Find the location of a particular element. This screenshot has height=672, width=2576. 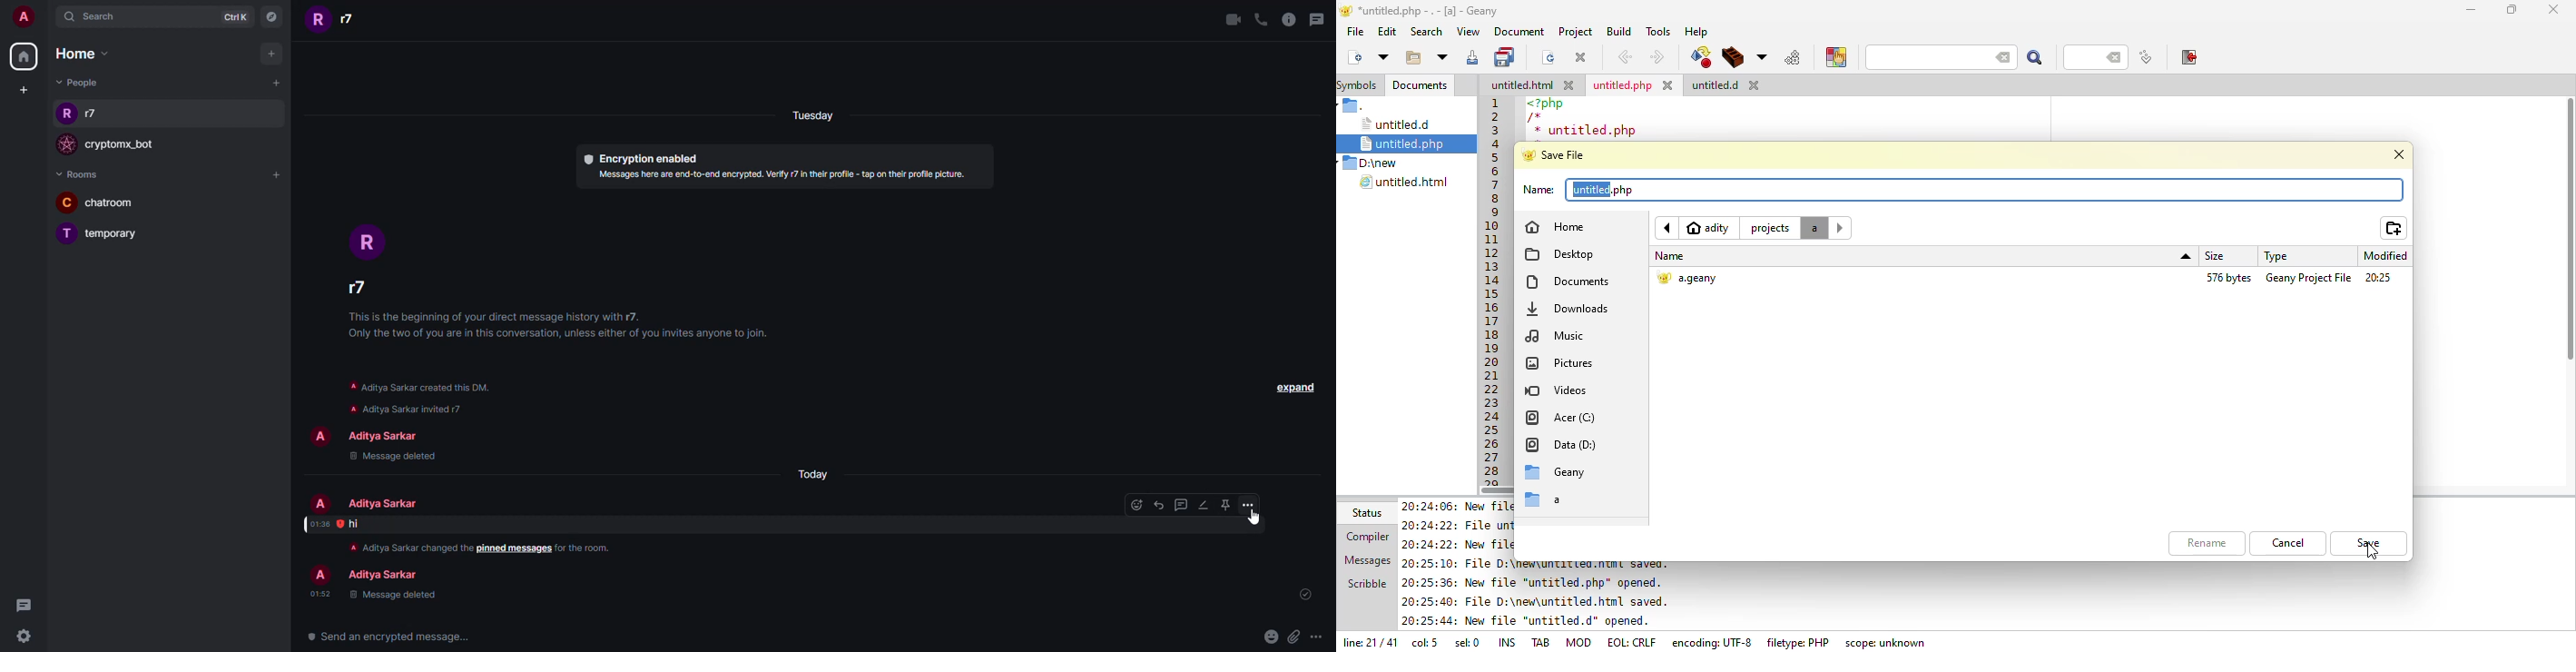

send encrypted message is located at coordinates (389, 637).